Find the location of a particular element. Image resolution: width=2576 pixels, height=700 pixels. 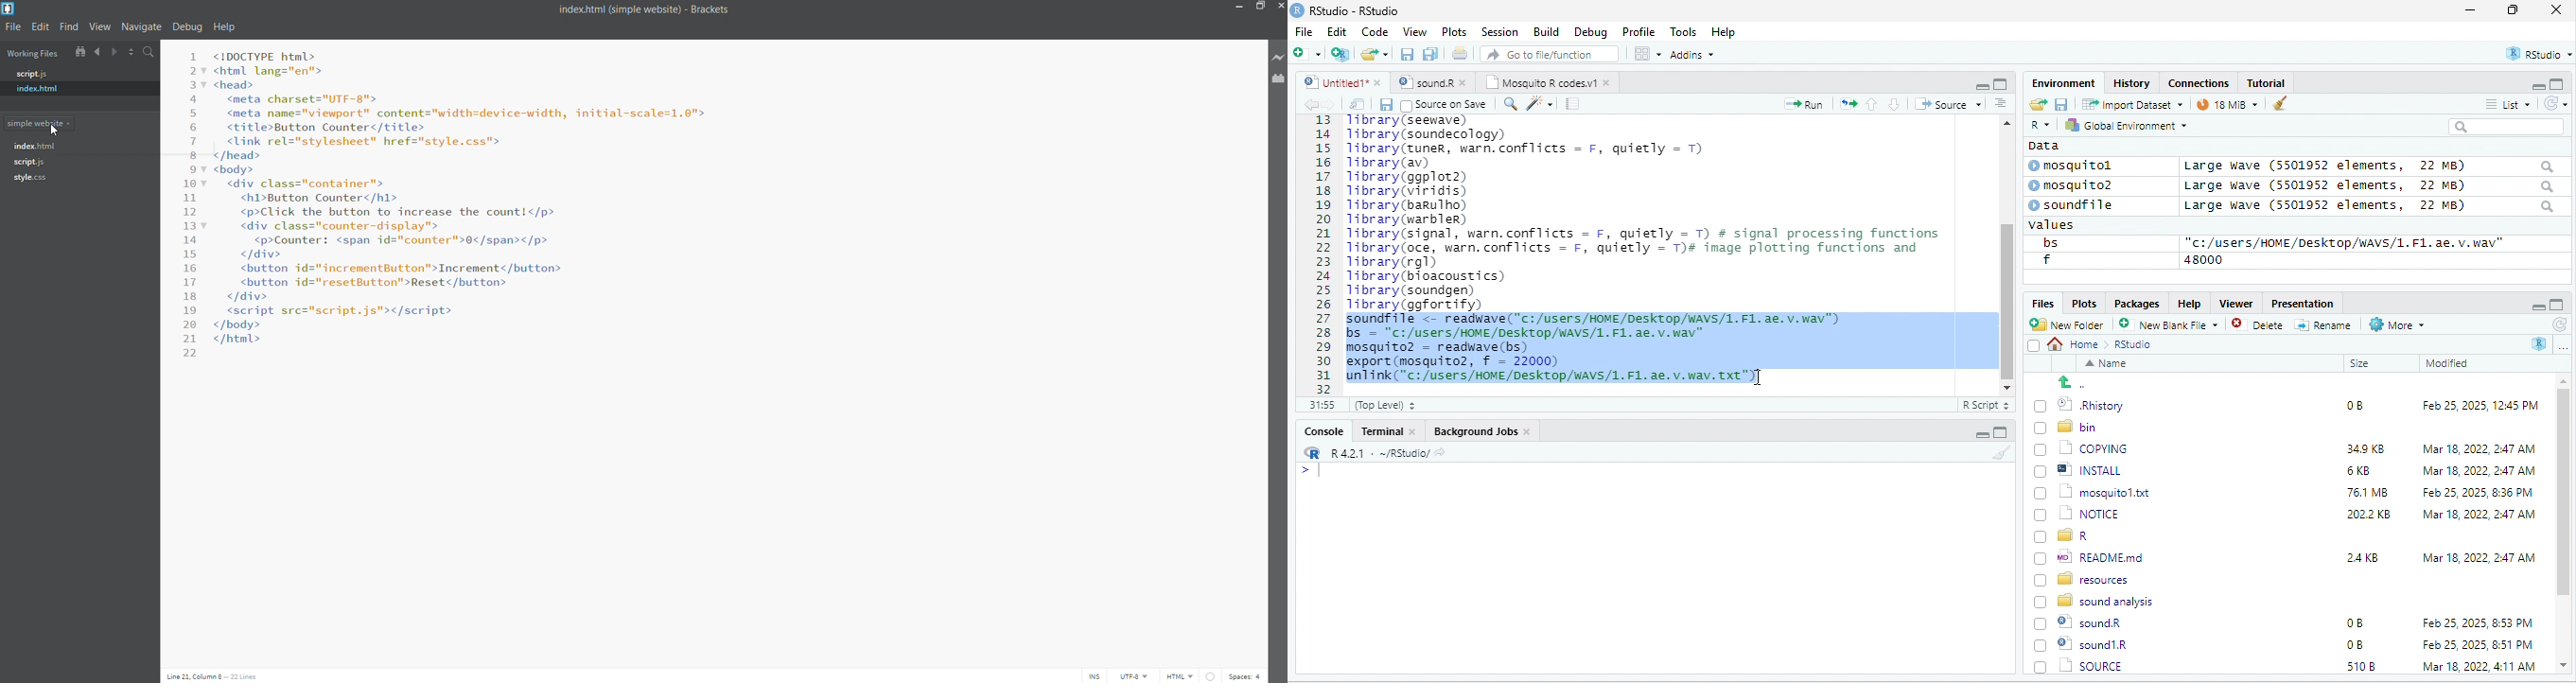

‘| COPYING is located at coordinates (2081, 447).